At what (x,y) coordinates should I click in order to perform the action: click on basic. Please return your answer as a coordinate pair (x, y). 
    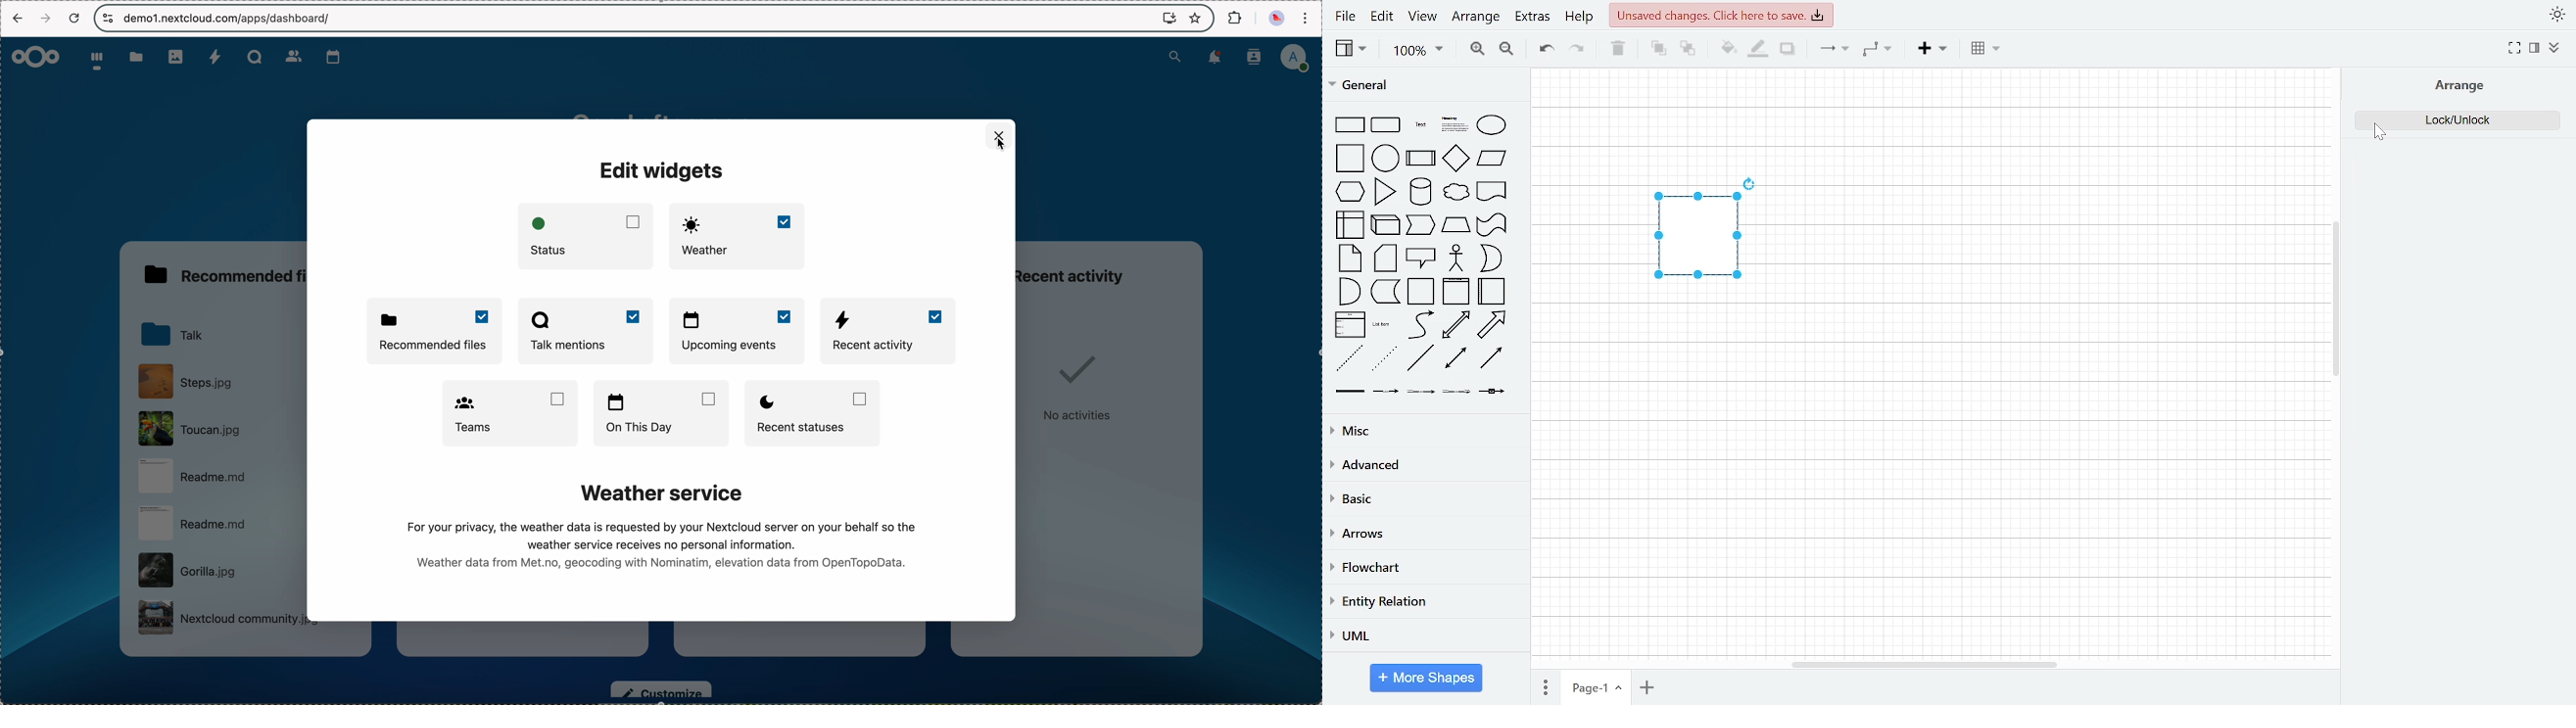
    Looking at the image, I should click on (1423, 498).